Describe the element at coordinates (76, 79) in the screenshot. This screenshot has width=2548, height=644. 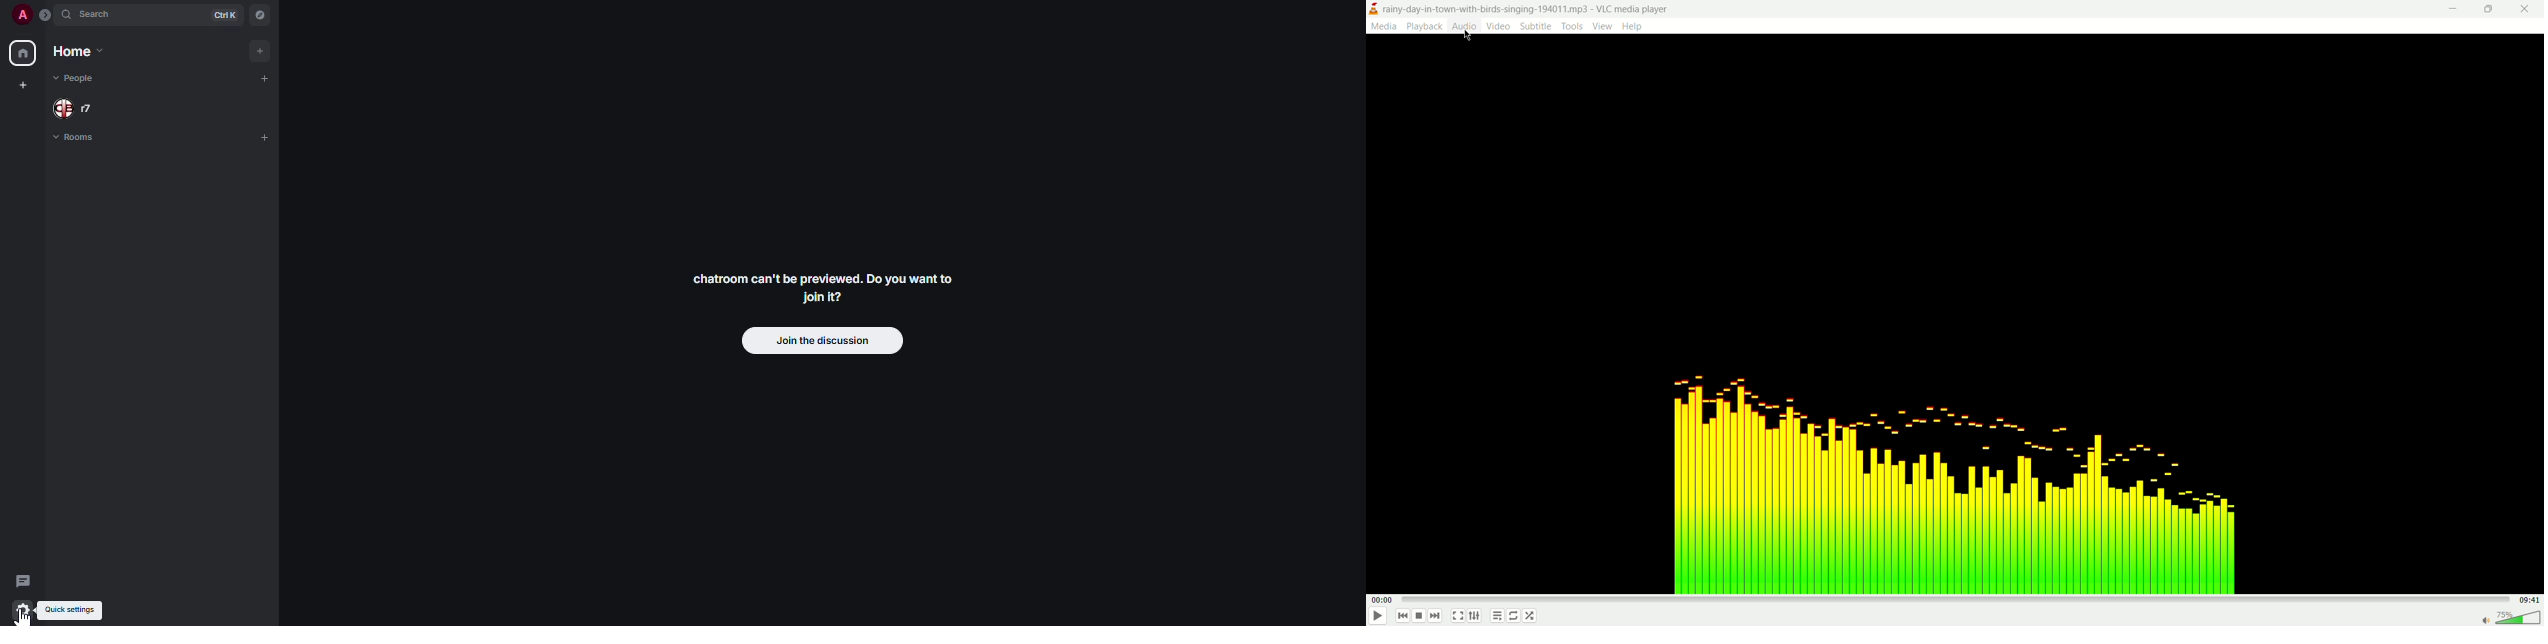
I see `people` at that location.